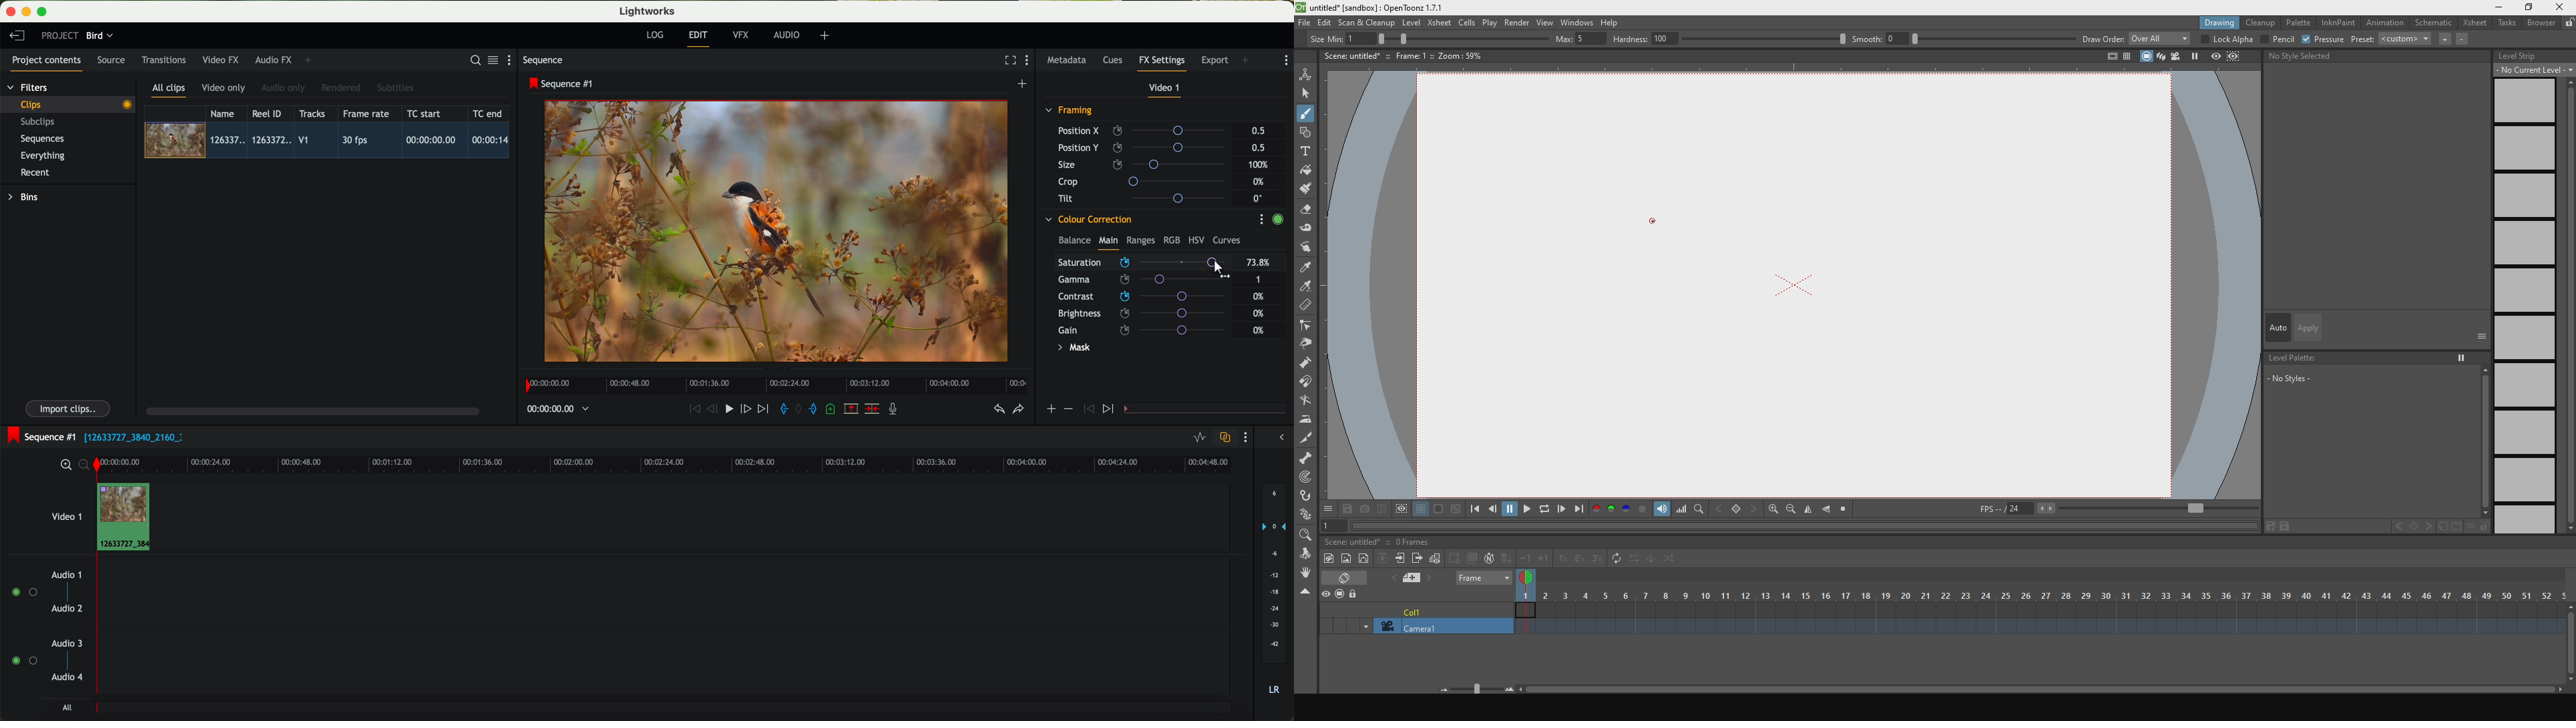 This screenshot has height=728, width=2576. I want to click on panels, so click(2127, 58).